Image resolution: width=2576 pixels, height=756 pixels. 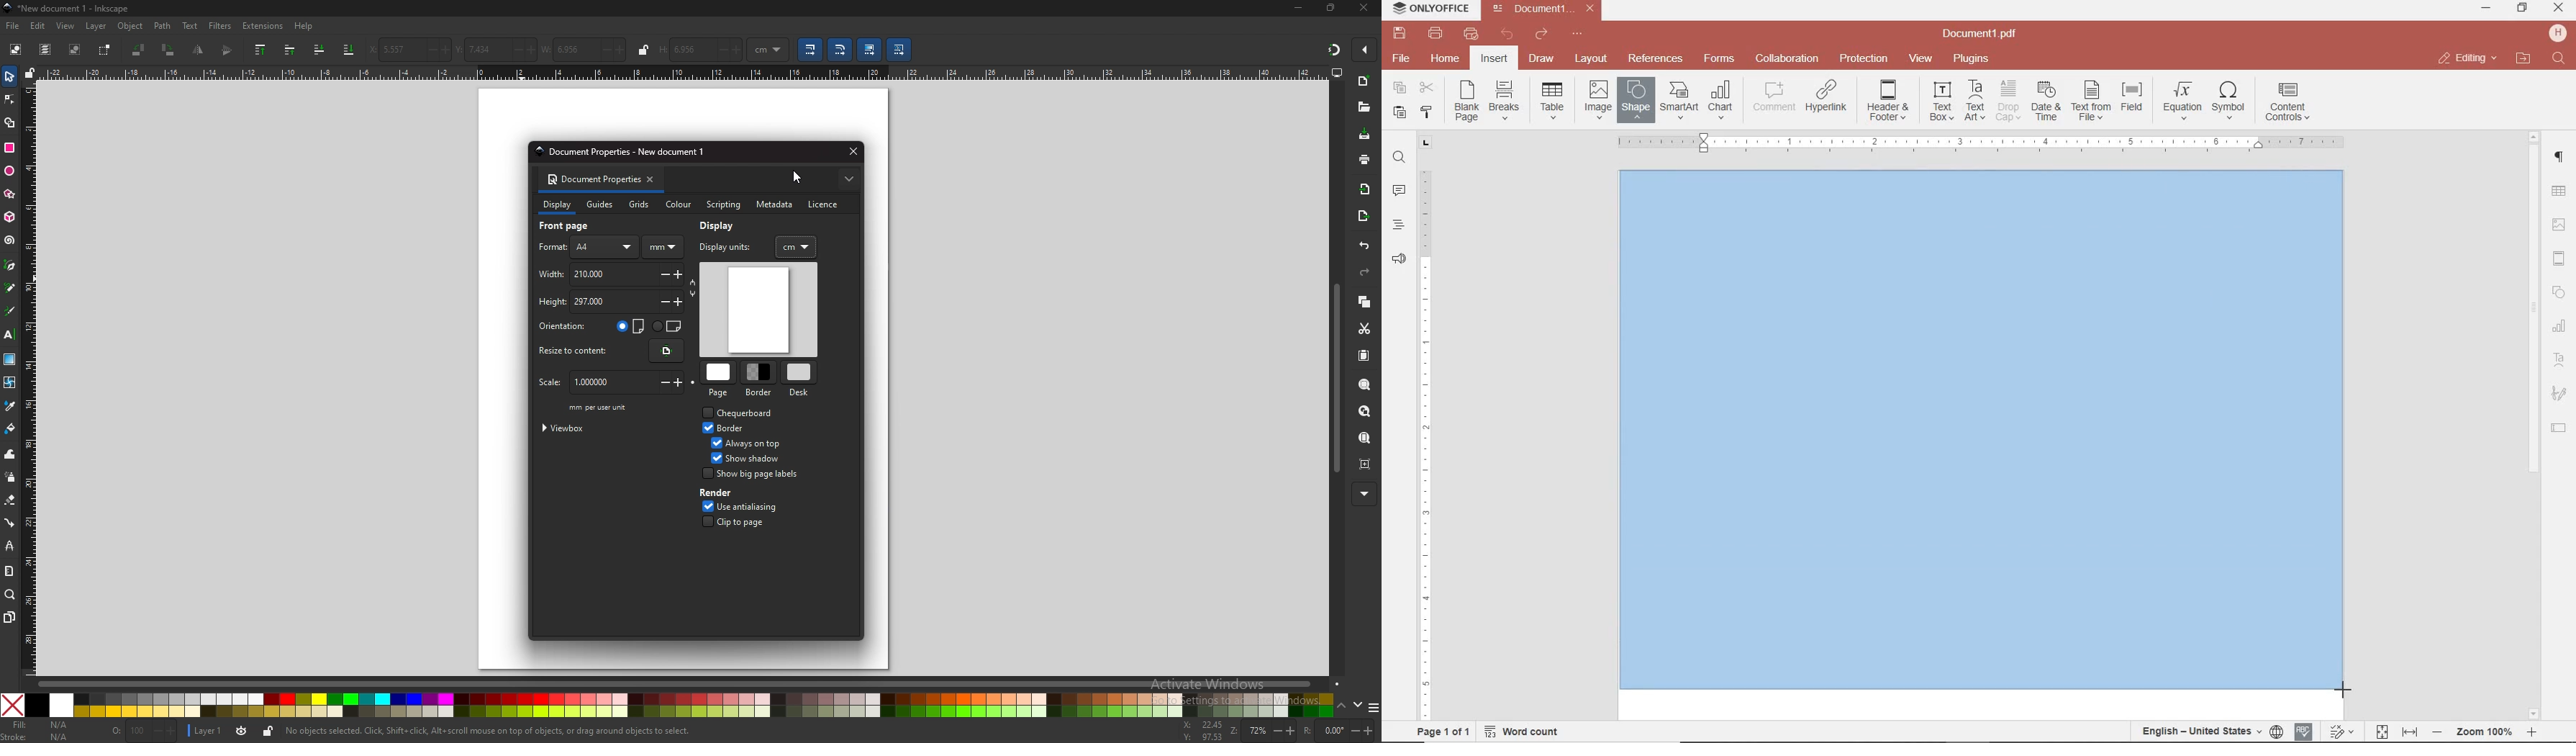 I want to click on +, so click(x=1371, y=730).